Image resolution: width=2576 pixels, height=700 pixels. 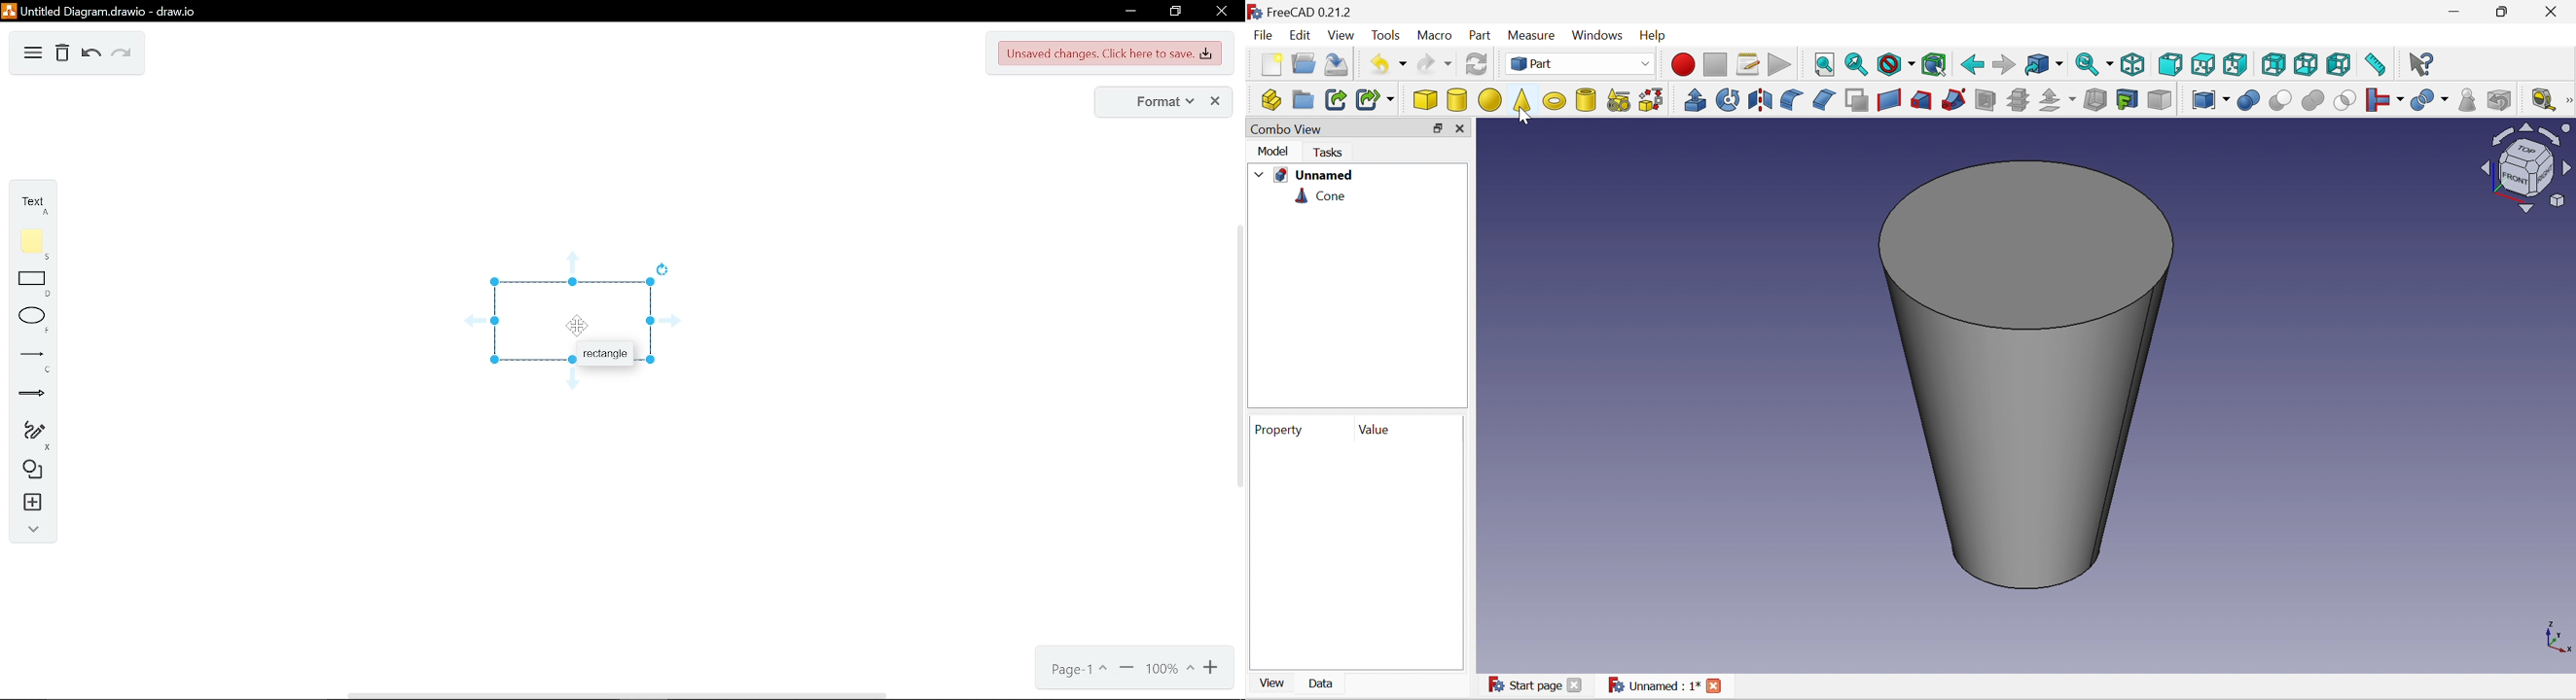 I want to click on rectangle, so click(x=605, y=353).